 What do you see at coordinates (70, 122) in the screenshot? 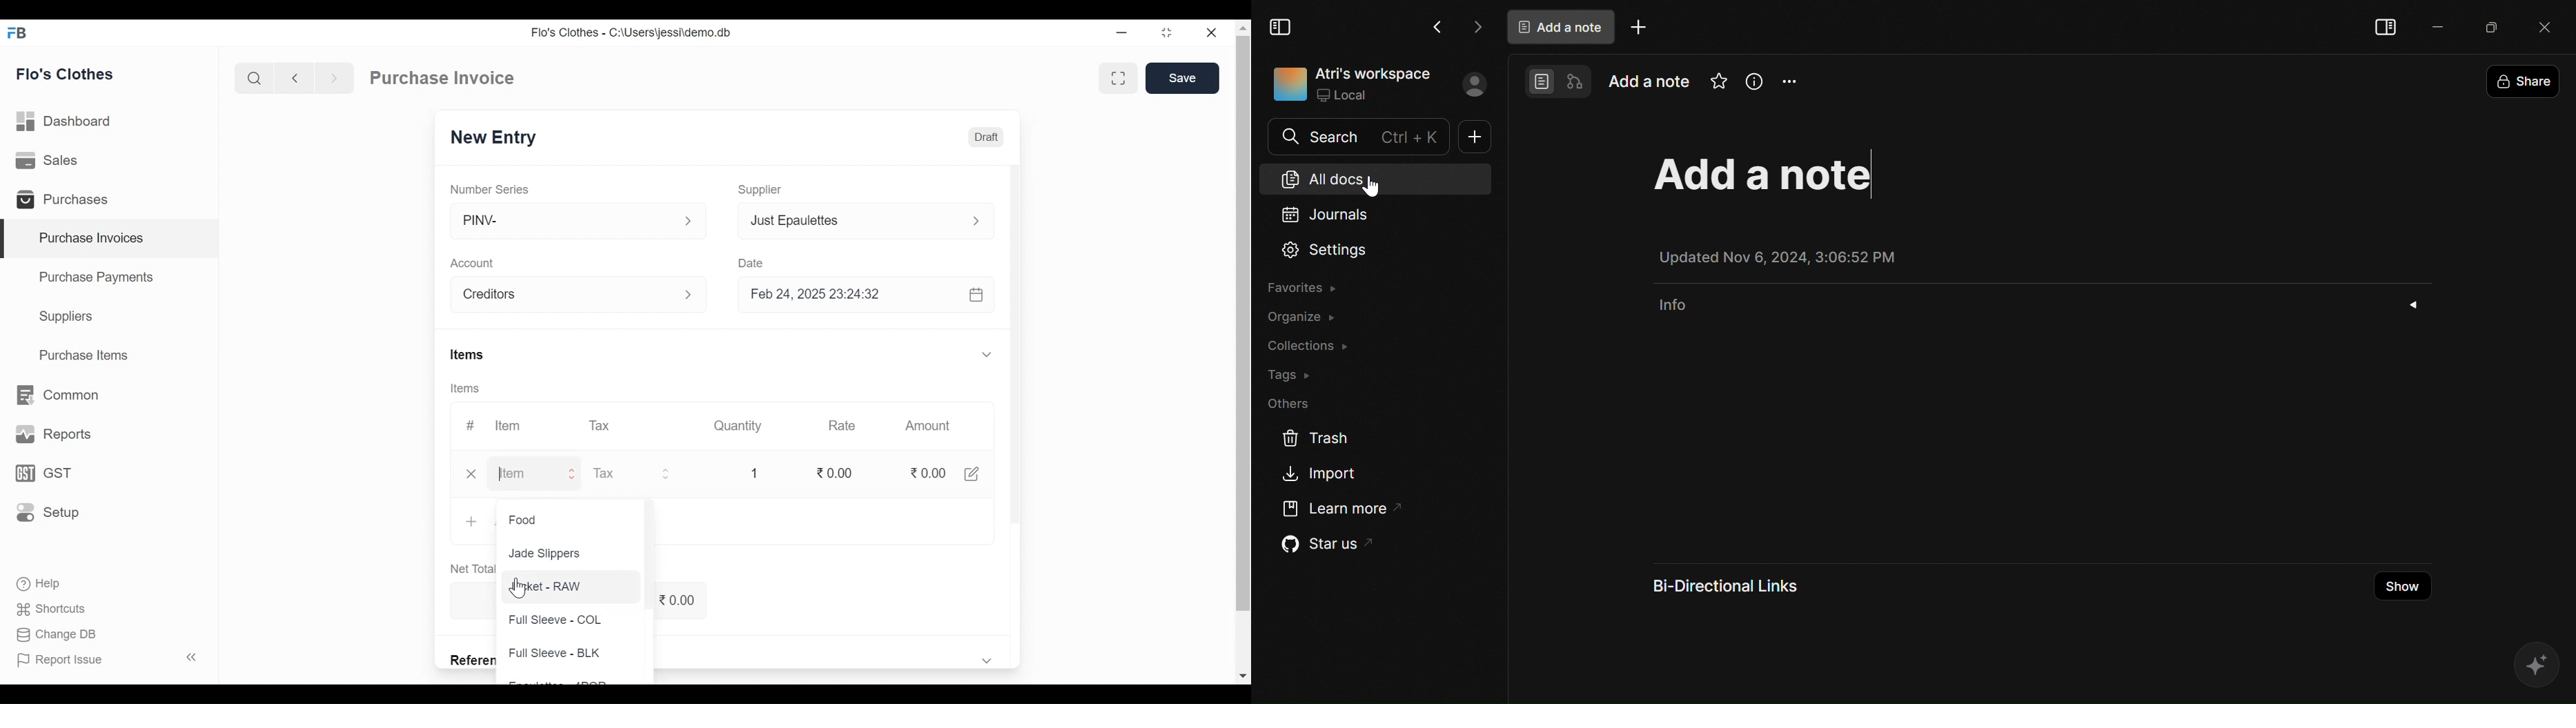
I see `Dashboard` at bounding box center [70, 122].